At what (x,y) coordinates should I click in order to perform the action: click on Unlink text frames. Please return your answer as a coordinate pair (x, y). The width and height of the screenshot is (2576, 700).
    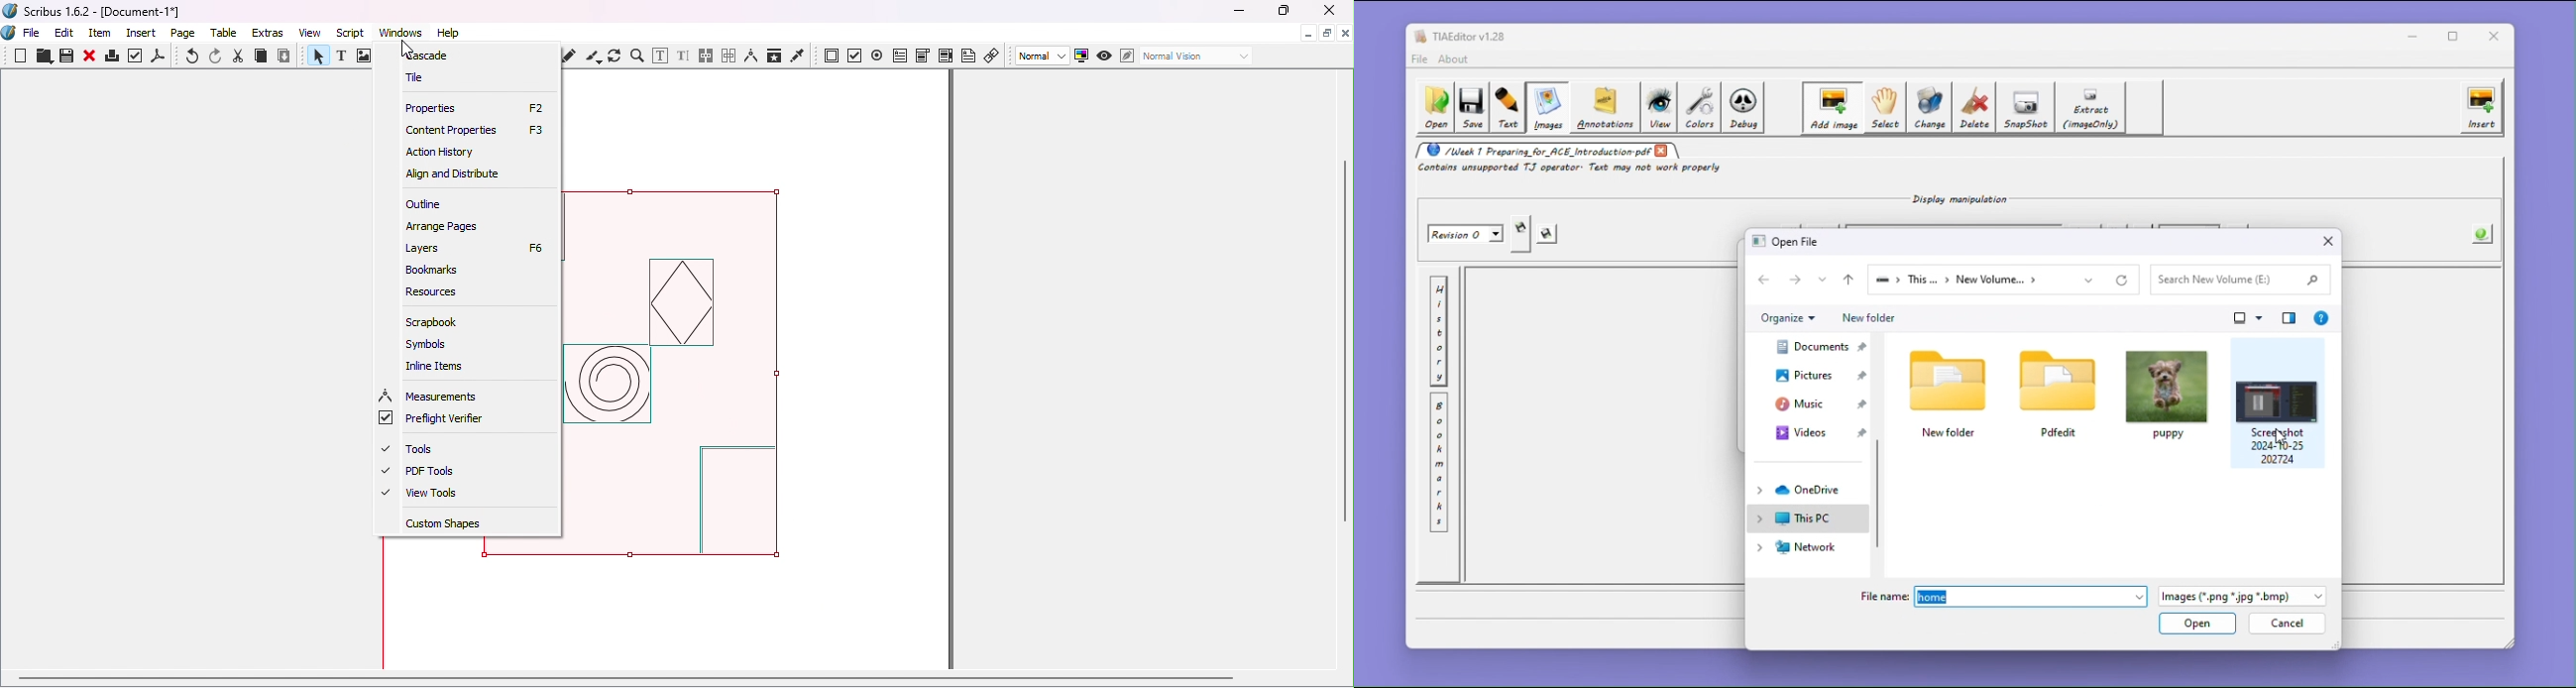
    Looking at the image, I should click on (728, 56).